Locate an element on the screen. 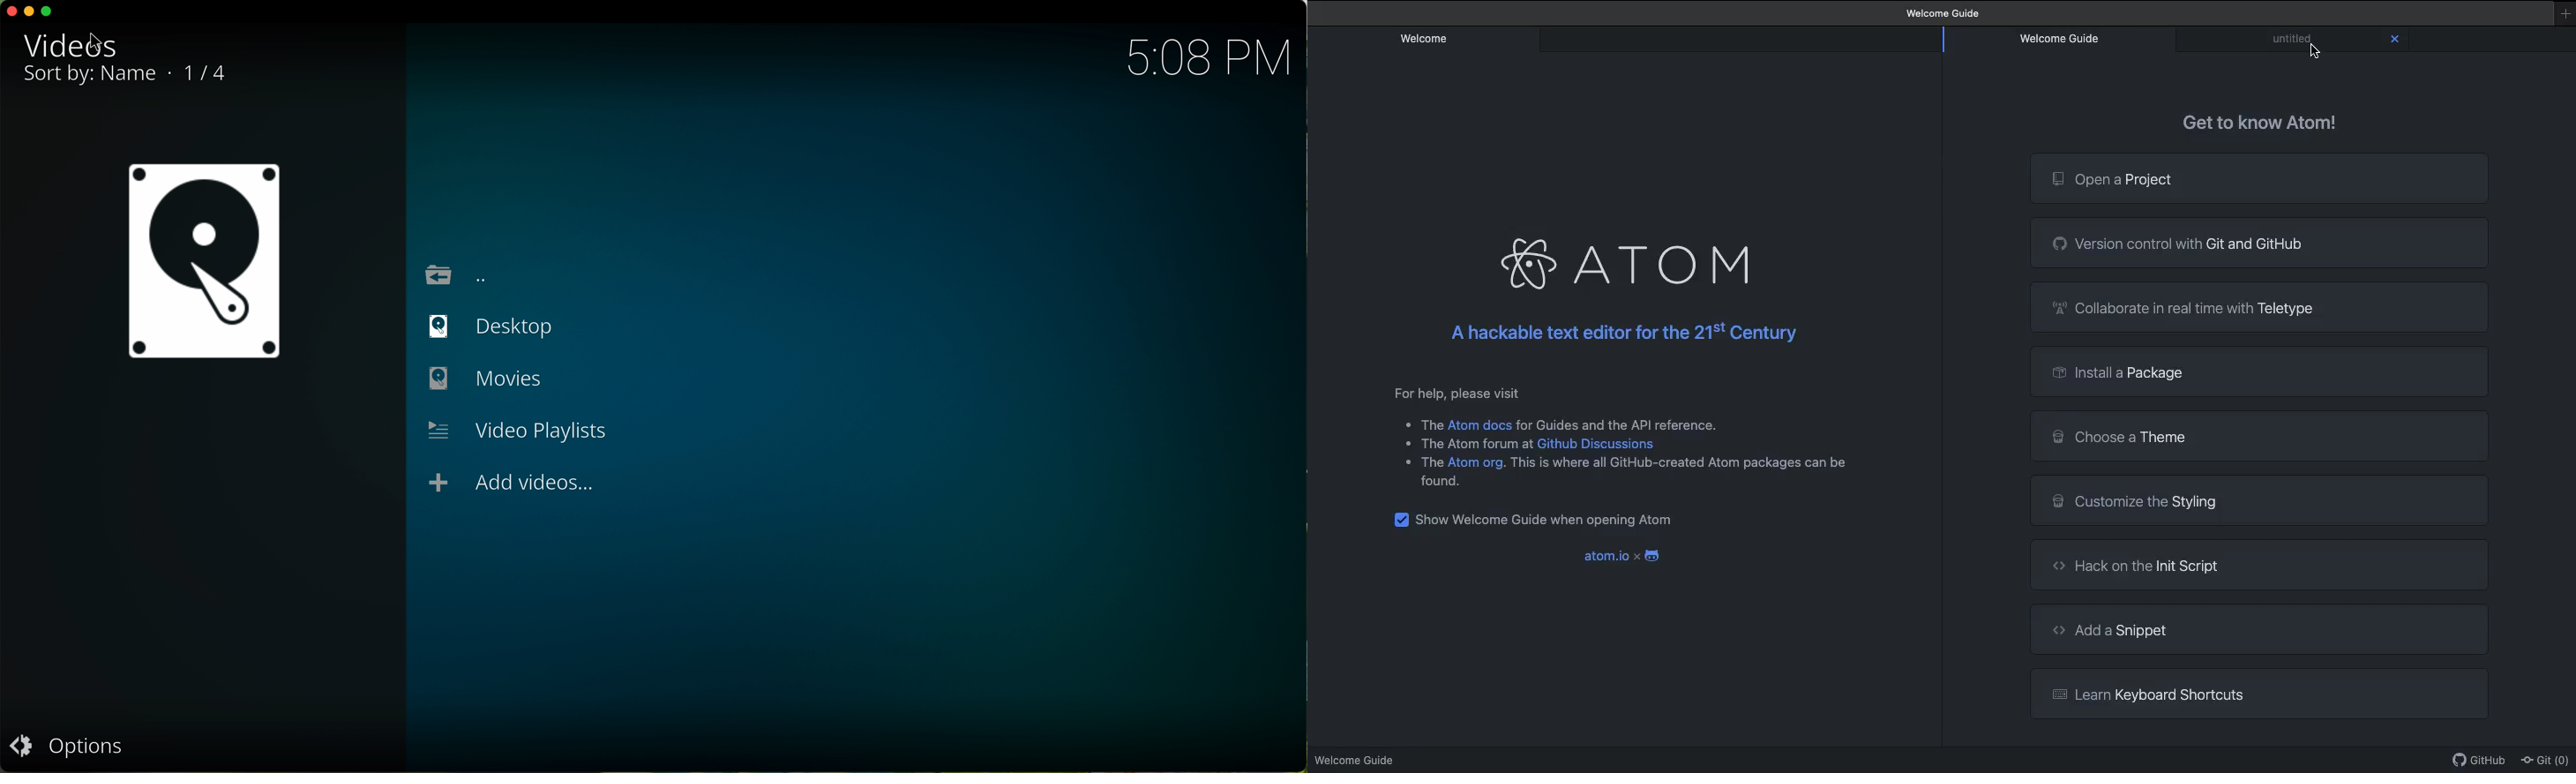  Learn keyboard shortcuts is located at coordinates (2265, 692).